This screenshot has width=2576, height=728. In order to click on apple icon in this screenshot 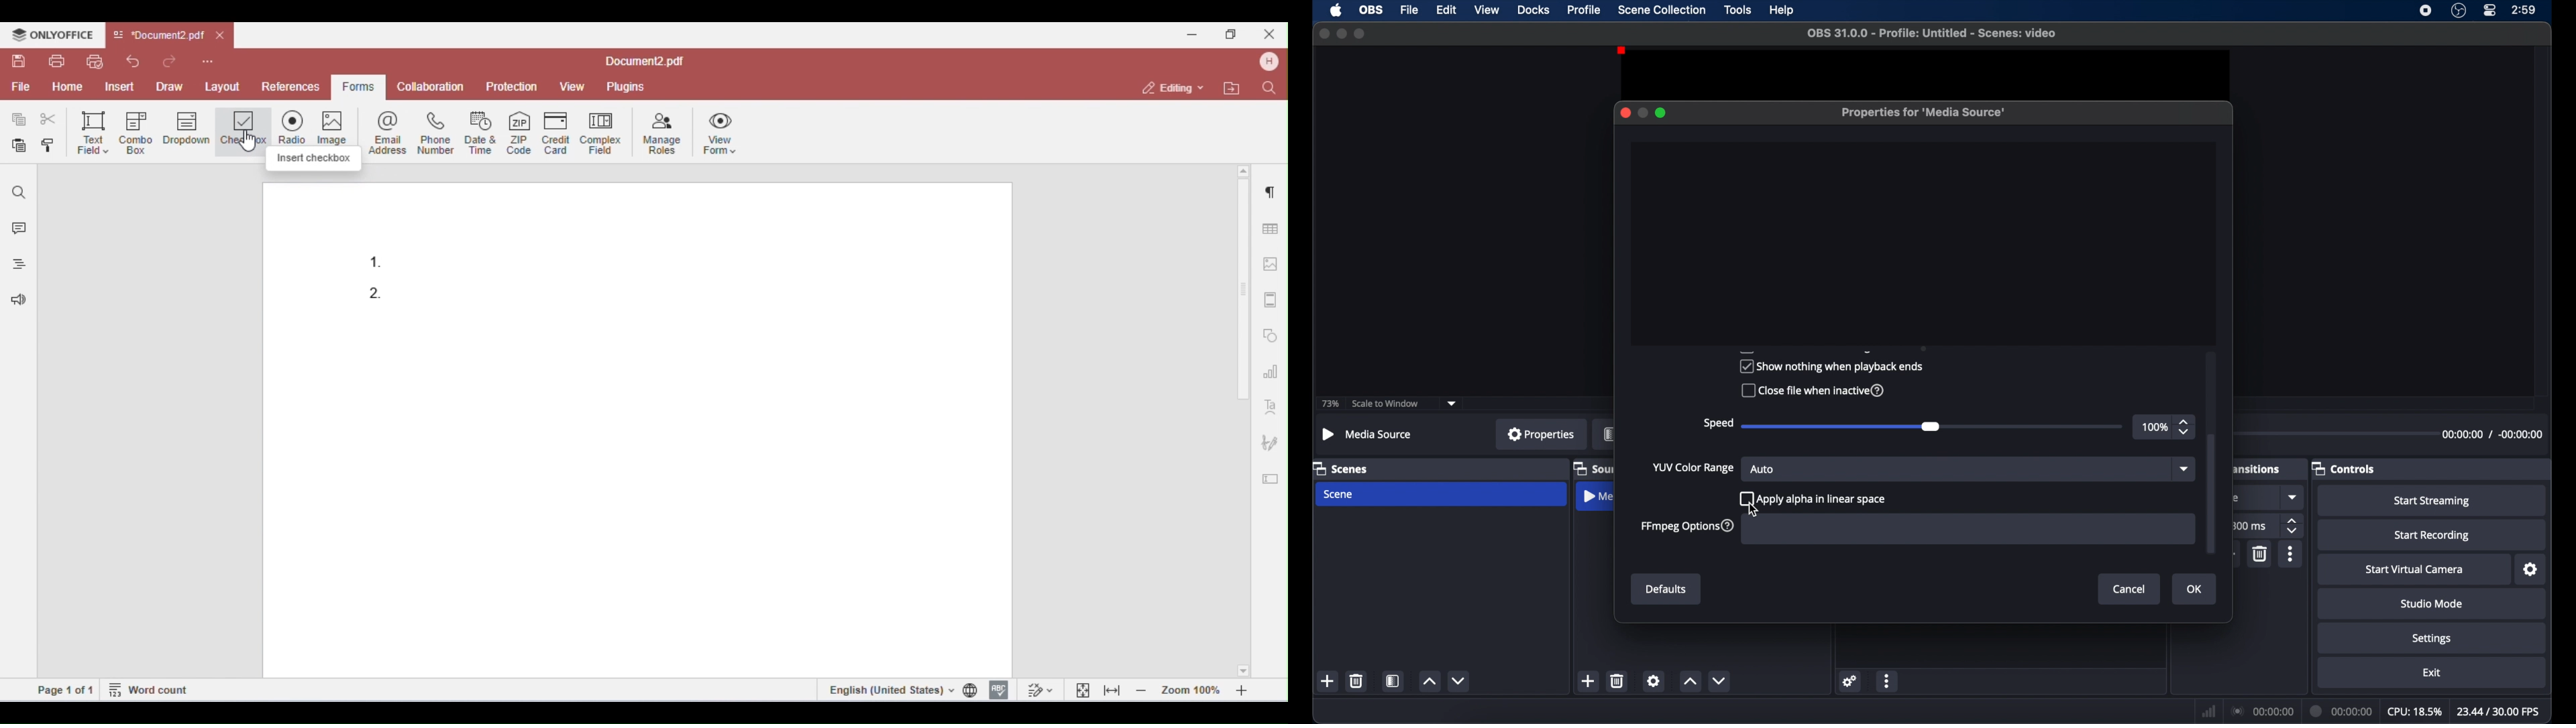, I will do `click(1336, 10)`.